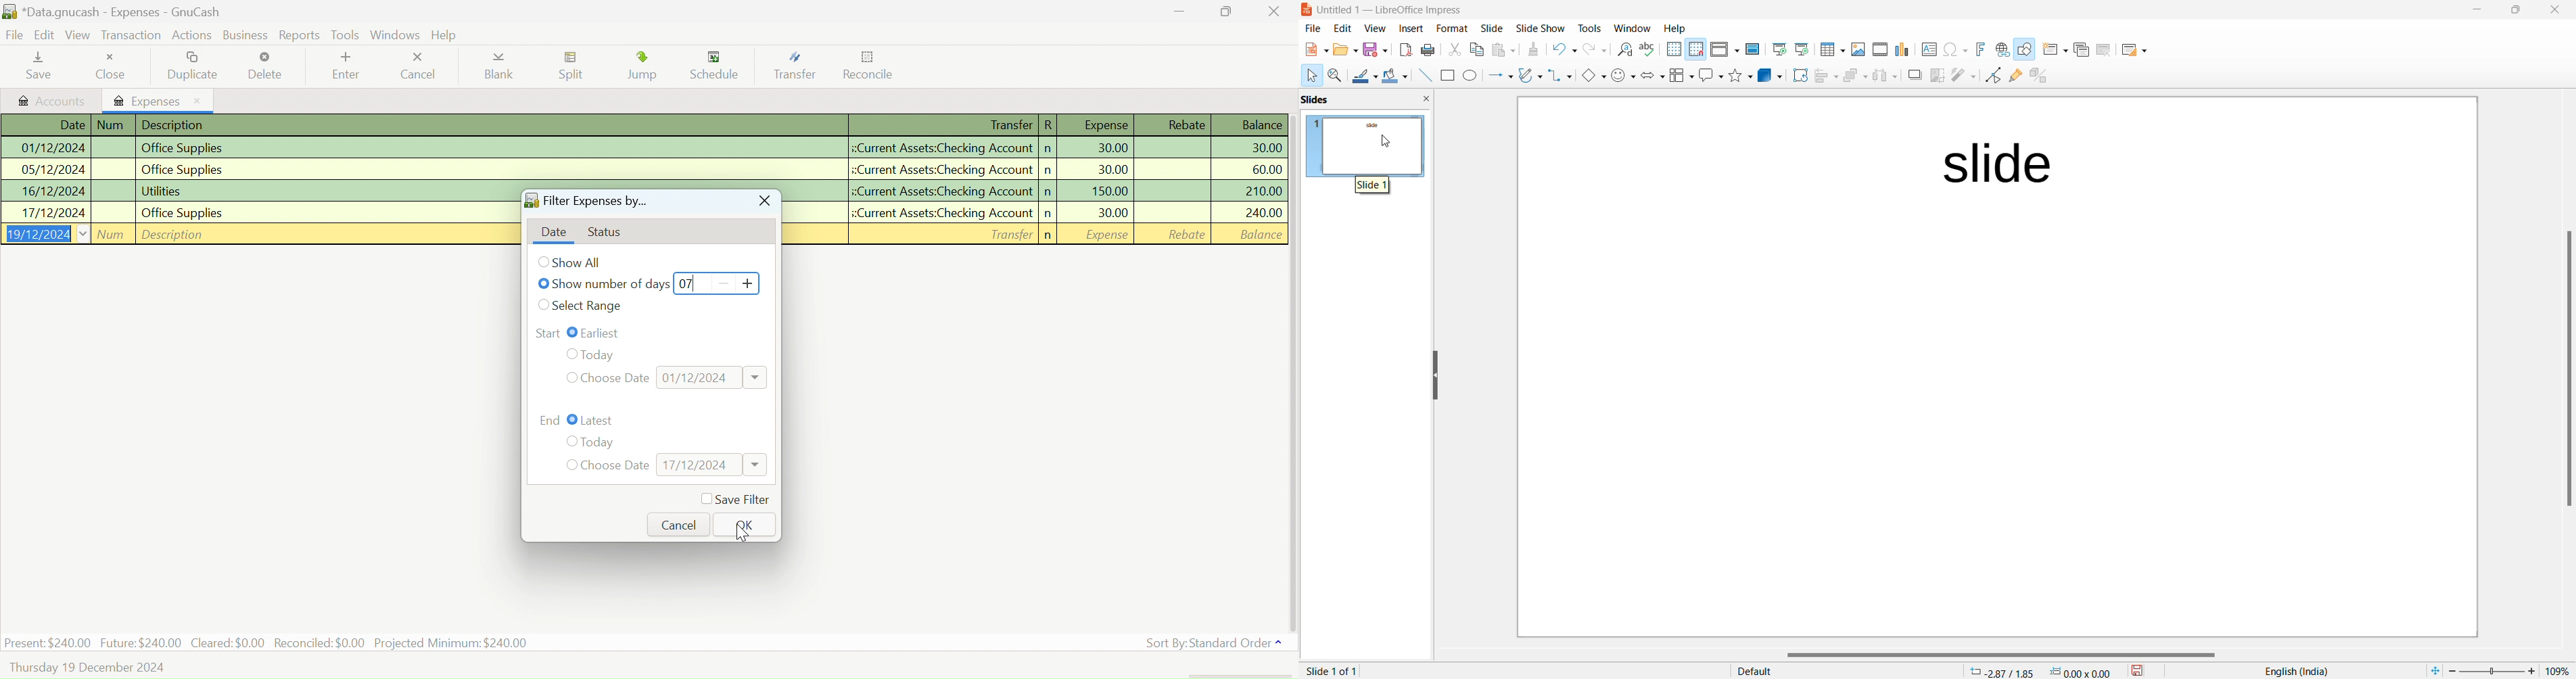  I want to click on Print, so click(1430, 49).